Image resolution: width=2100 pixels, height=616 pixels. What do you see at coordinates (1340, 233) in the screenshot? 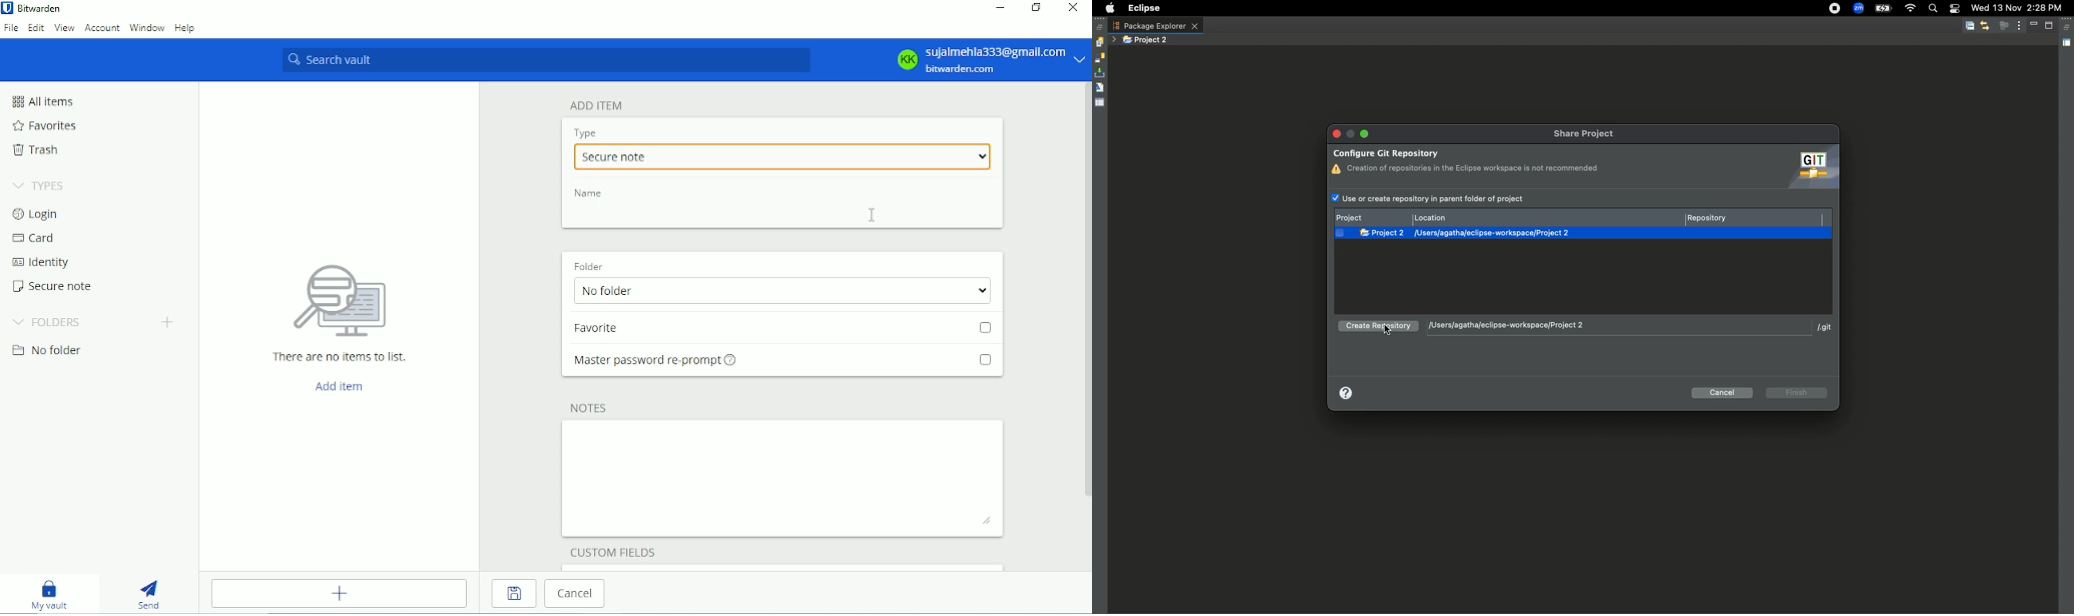
I see `unchecked: check button` at bounding box center [1340, 233].